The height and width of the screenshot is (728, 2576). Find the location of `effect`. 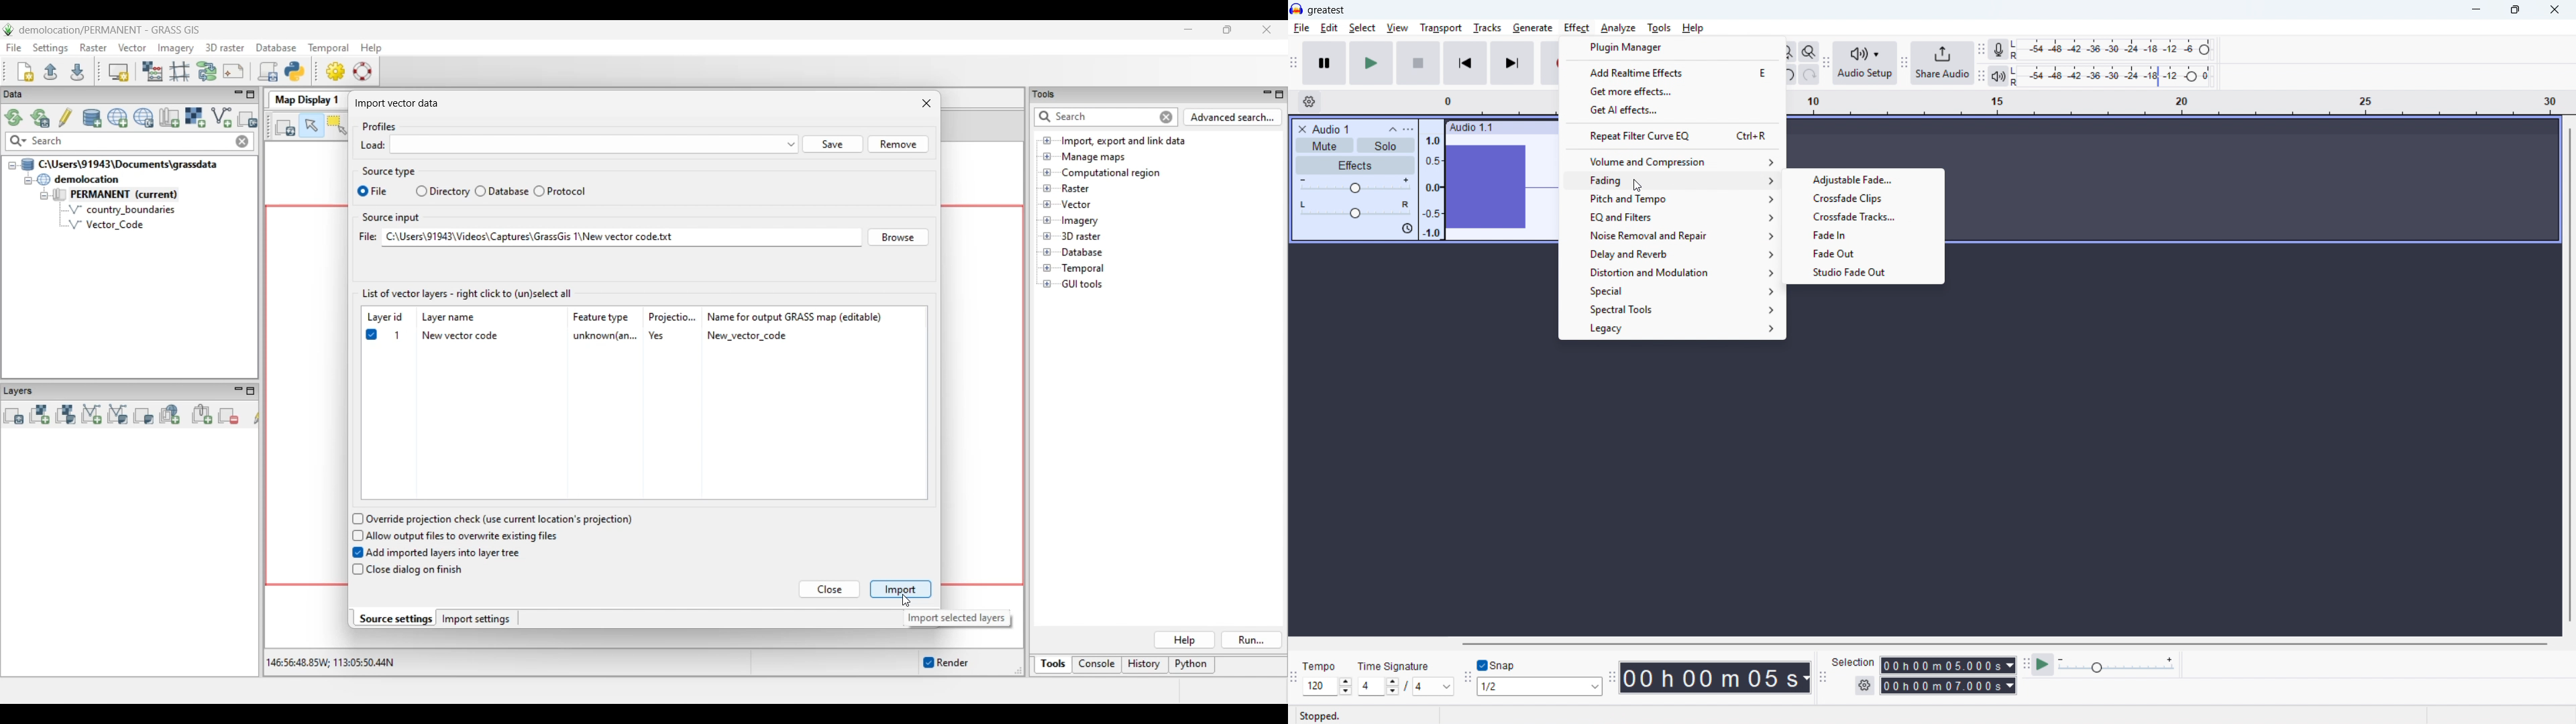

effect is located at coordinates (1577, 28).